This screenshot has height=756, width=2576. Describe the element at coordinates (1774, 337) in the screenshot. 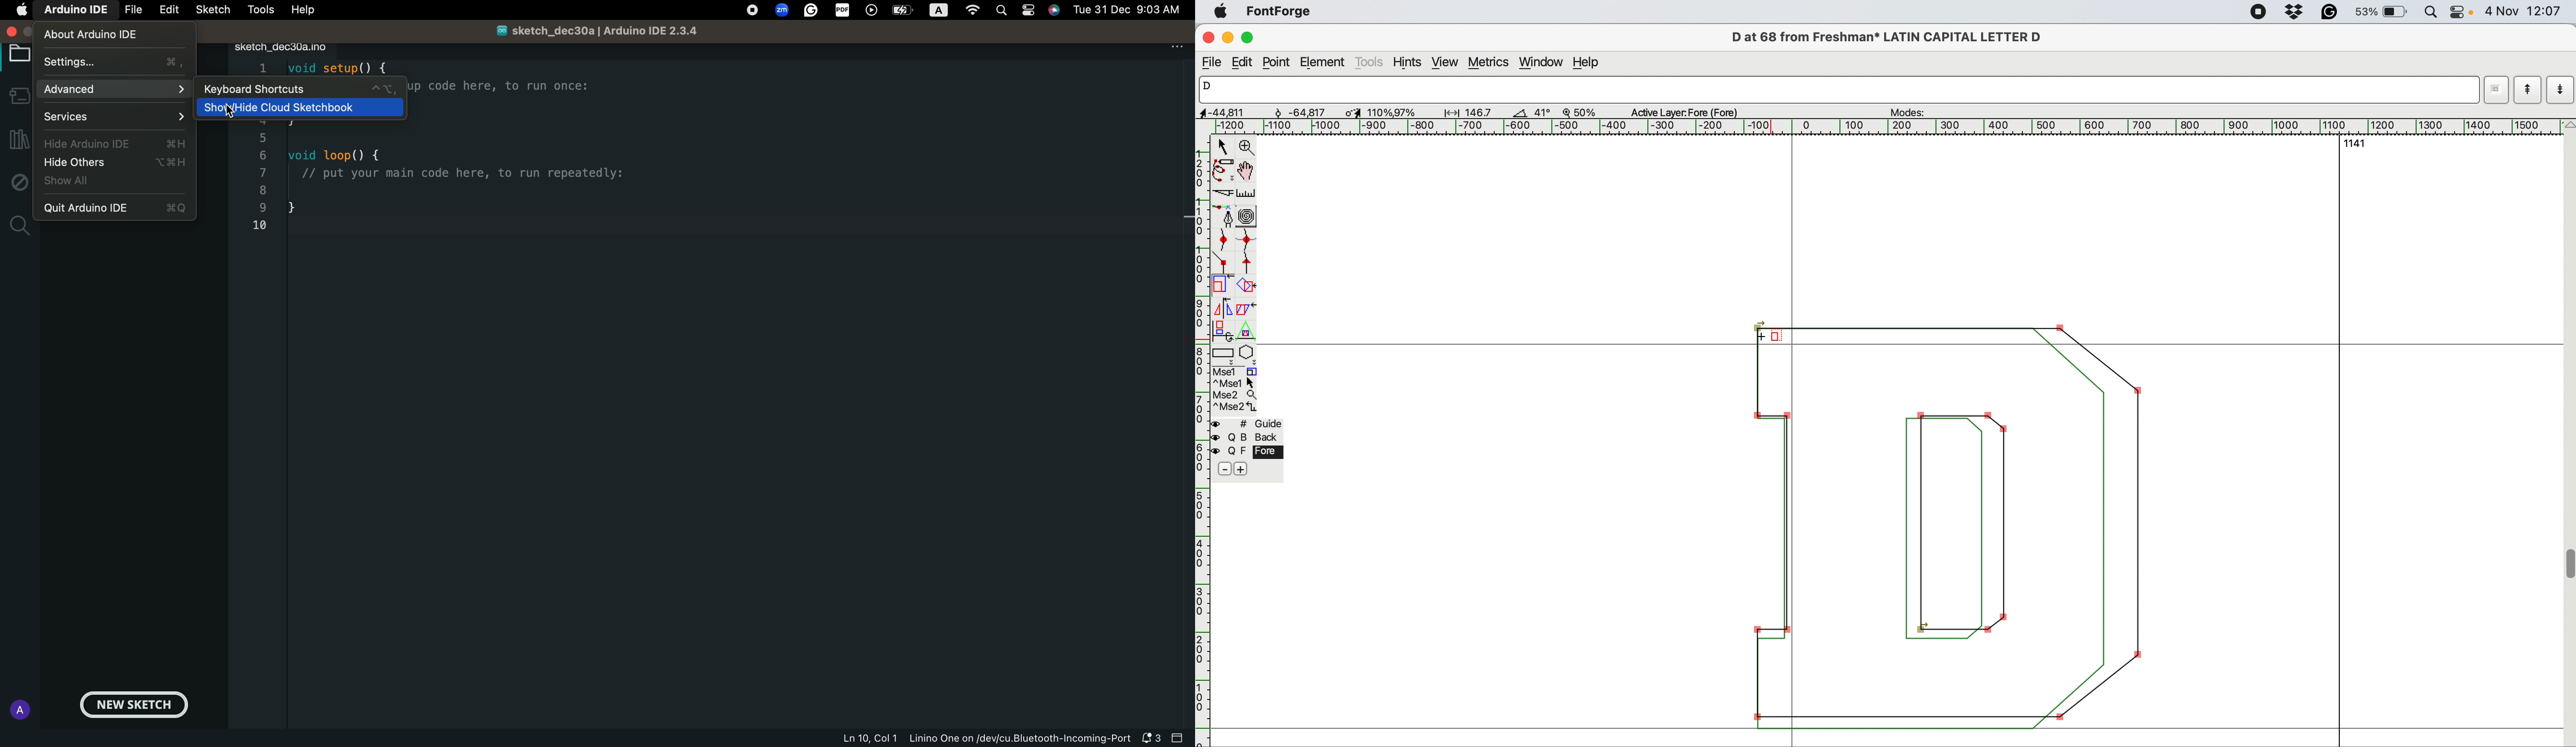

I see `release cursor` at that location.